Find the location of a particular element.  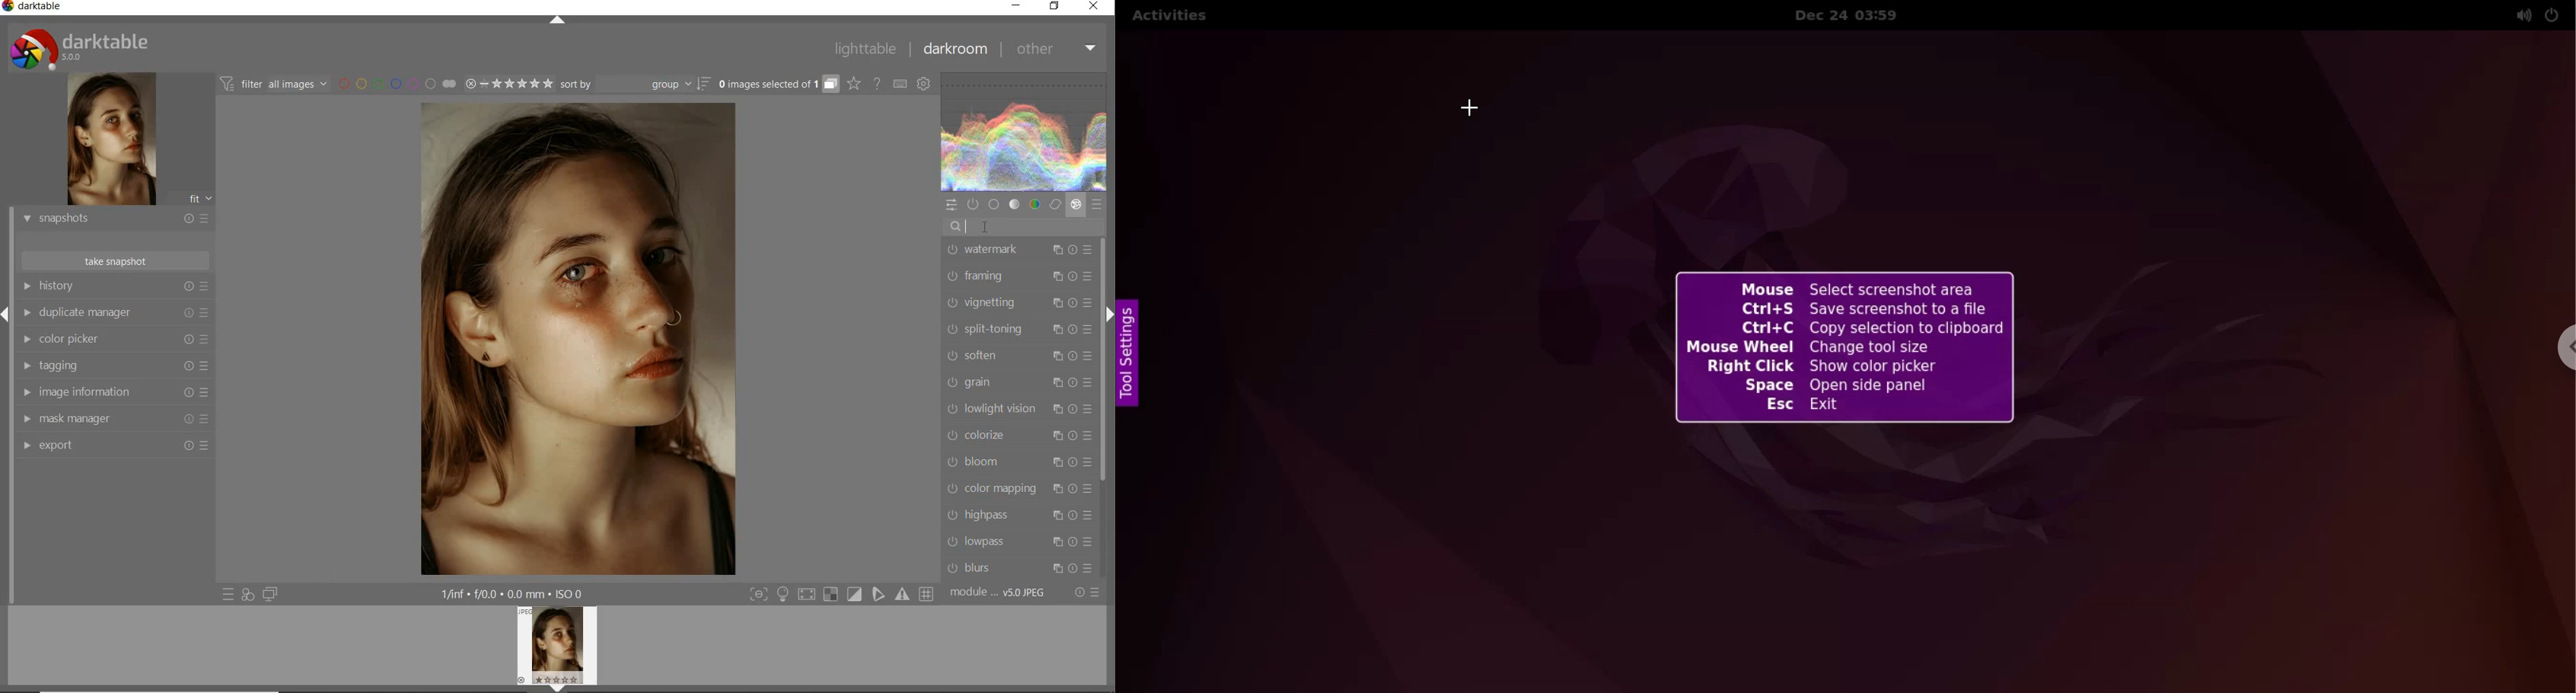

search modules by name is located at coordinates (1024, 227).